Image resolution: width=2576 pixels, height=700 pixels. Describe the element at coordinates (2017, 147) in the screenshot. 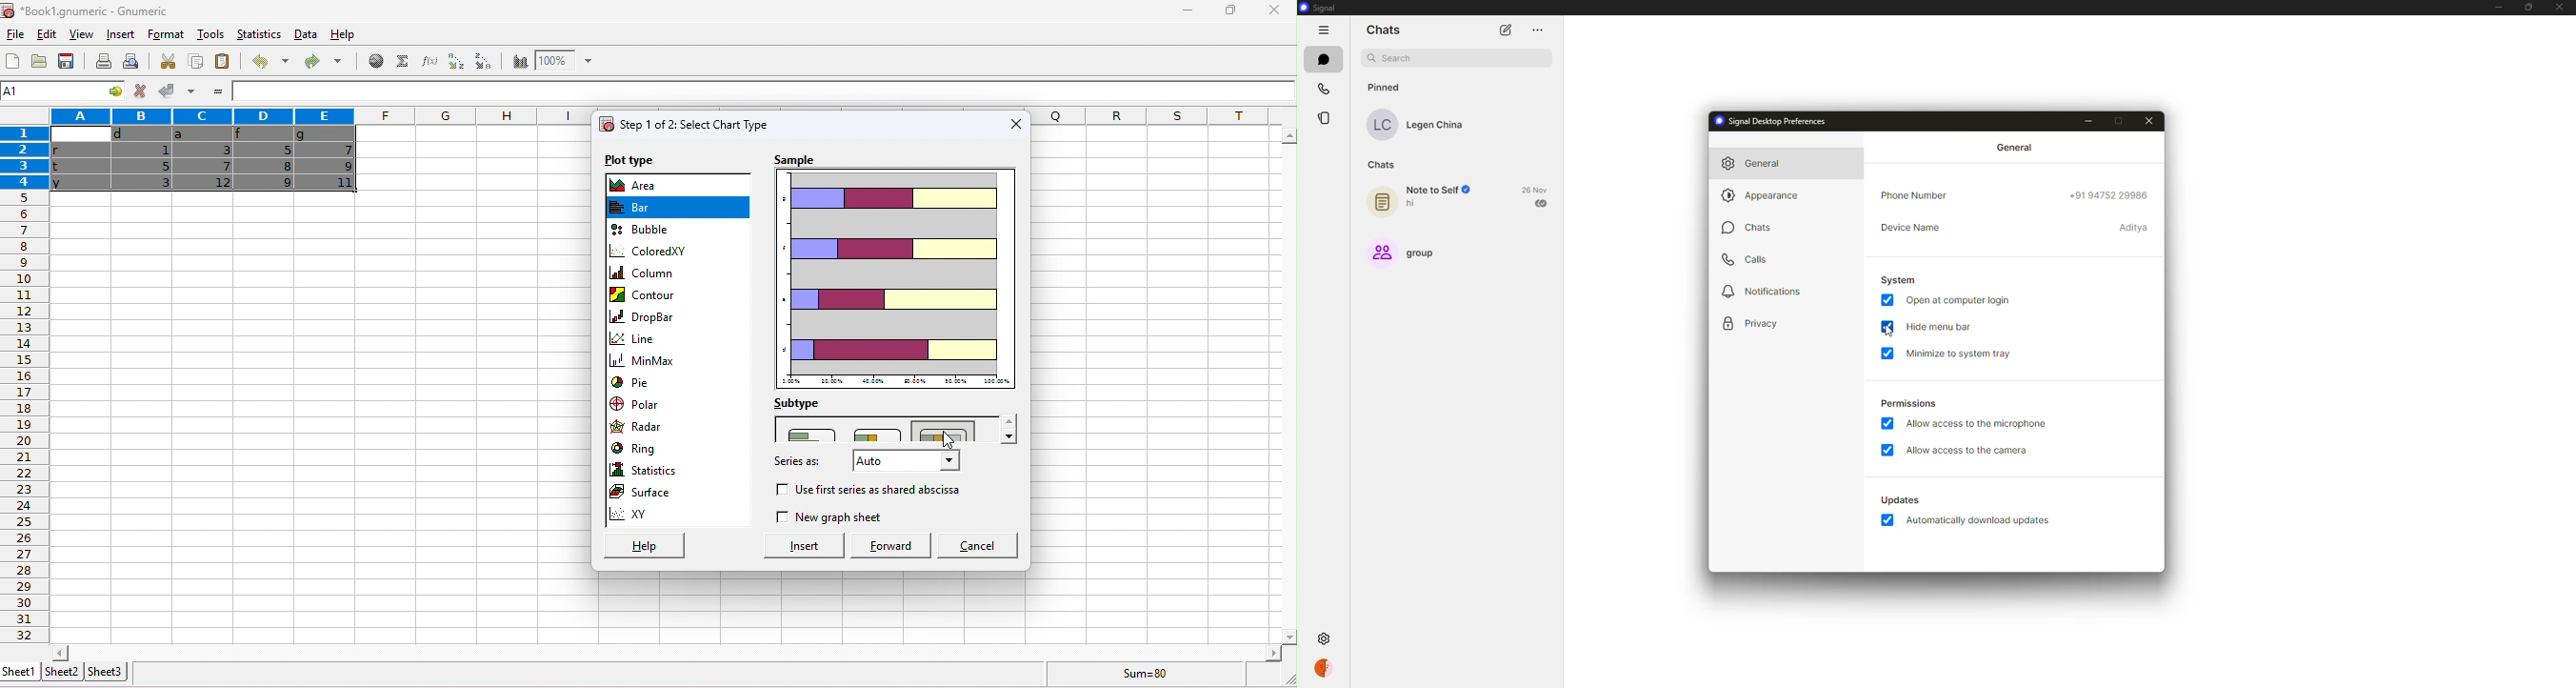

I see `general` at that location.